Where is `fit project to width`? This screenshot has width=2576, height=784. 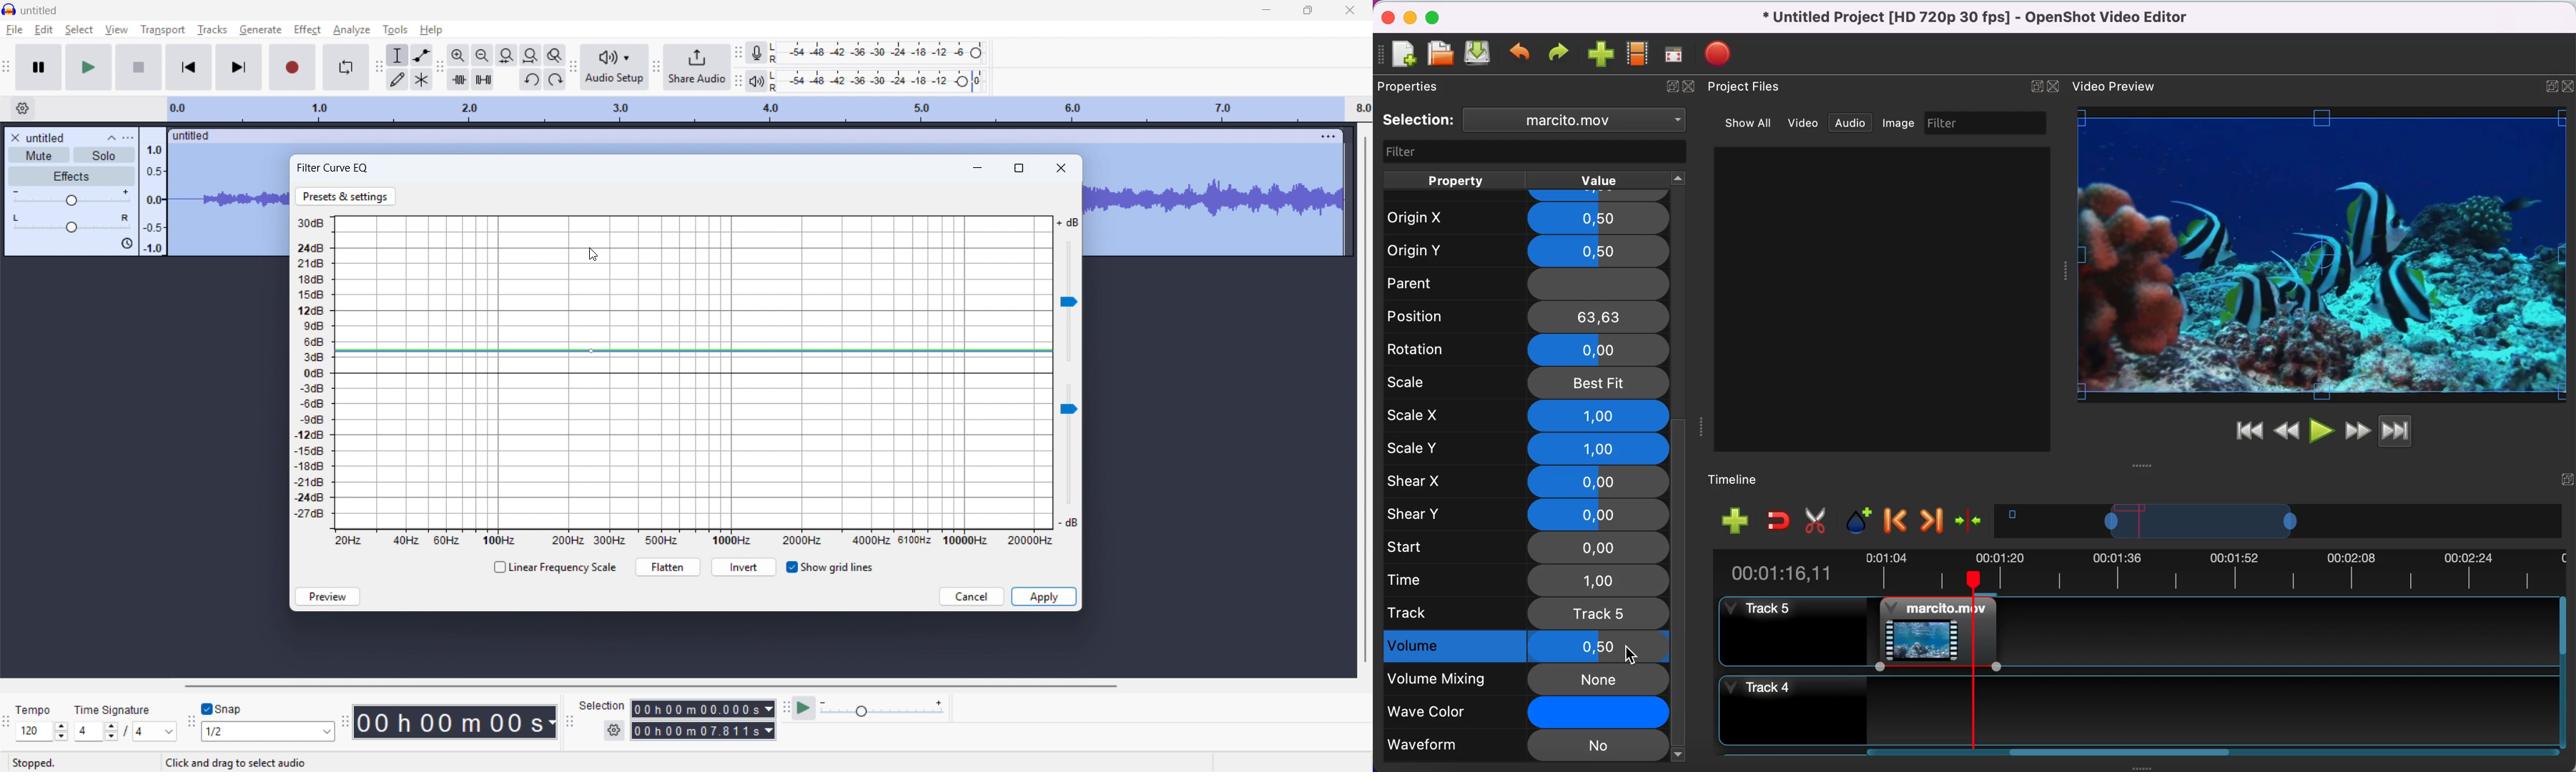
fit project to width is located at coordinates (530, 55).